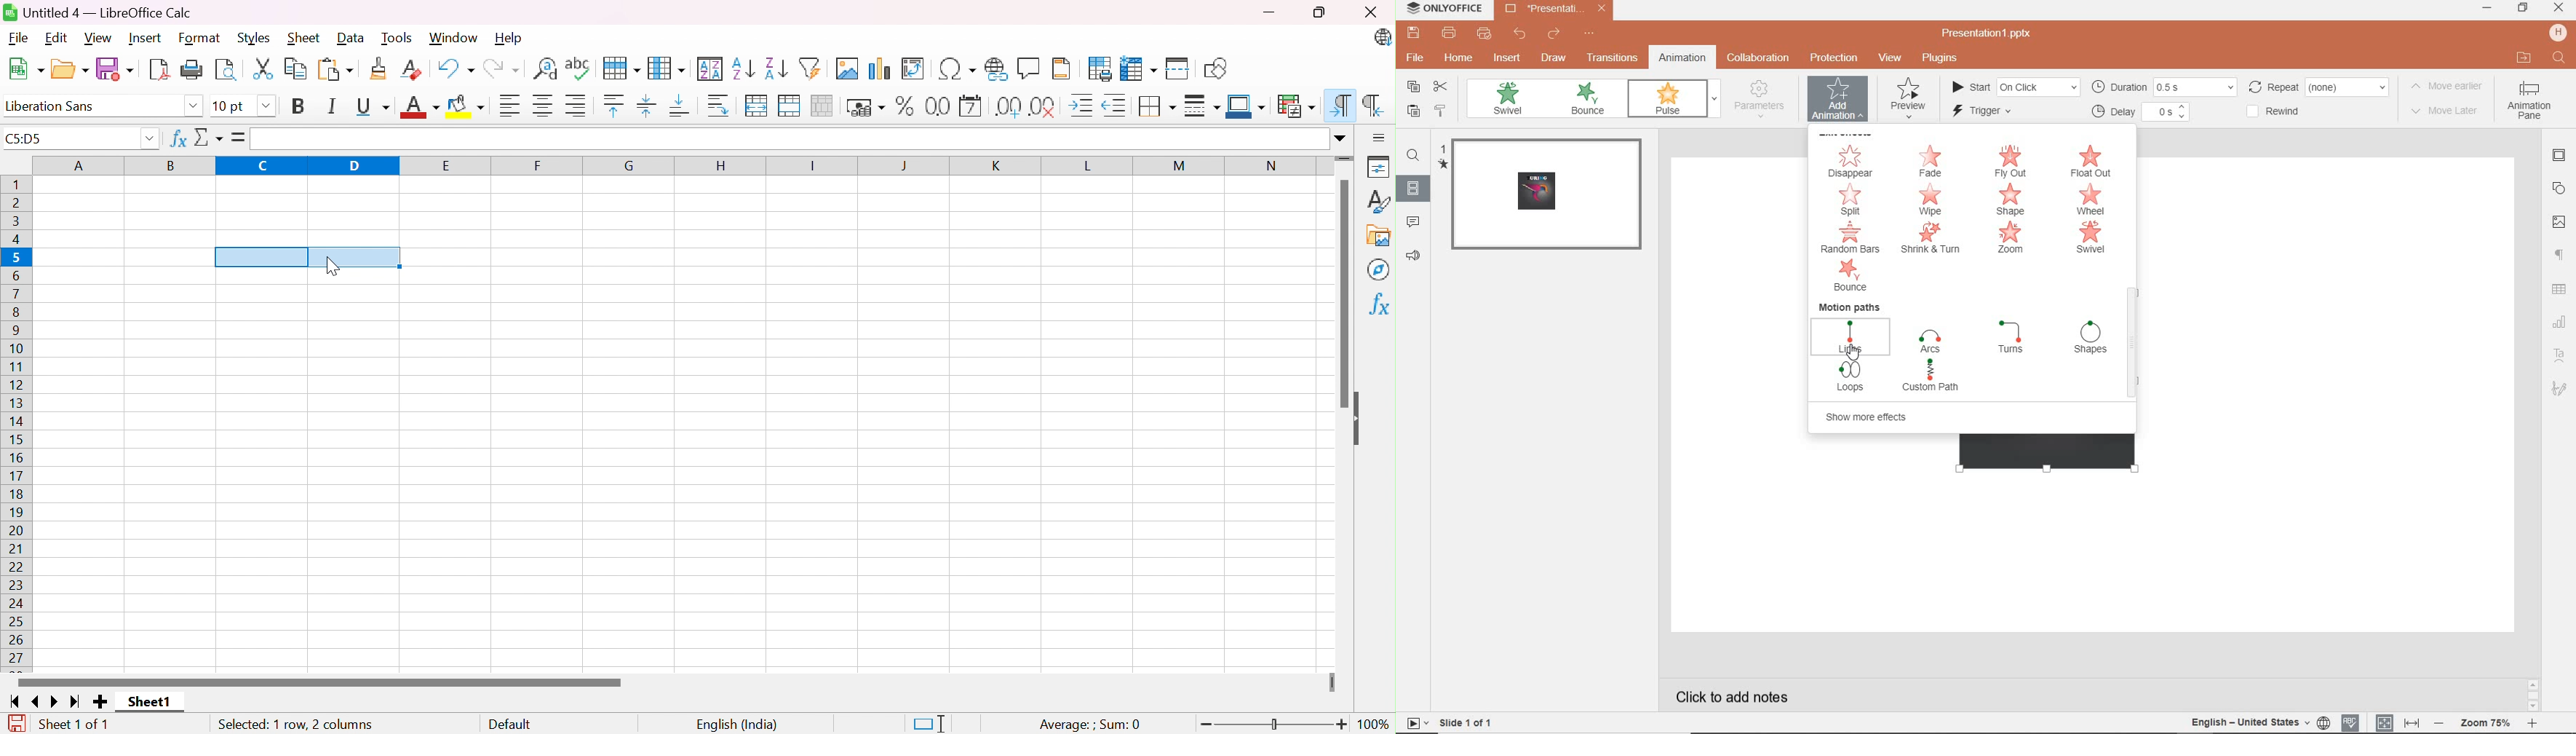 The image size is (2576, 756). What do you see at coordinates (1996, 114) in the screenshot?
I see `trigger` at bounding box center [1996, 114].